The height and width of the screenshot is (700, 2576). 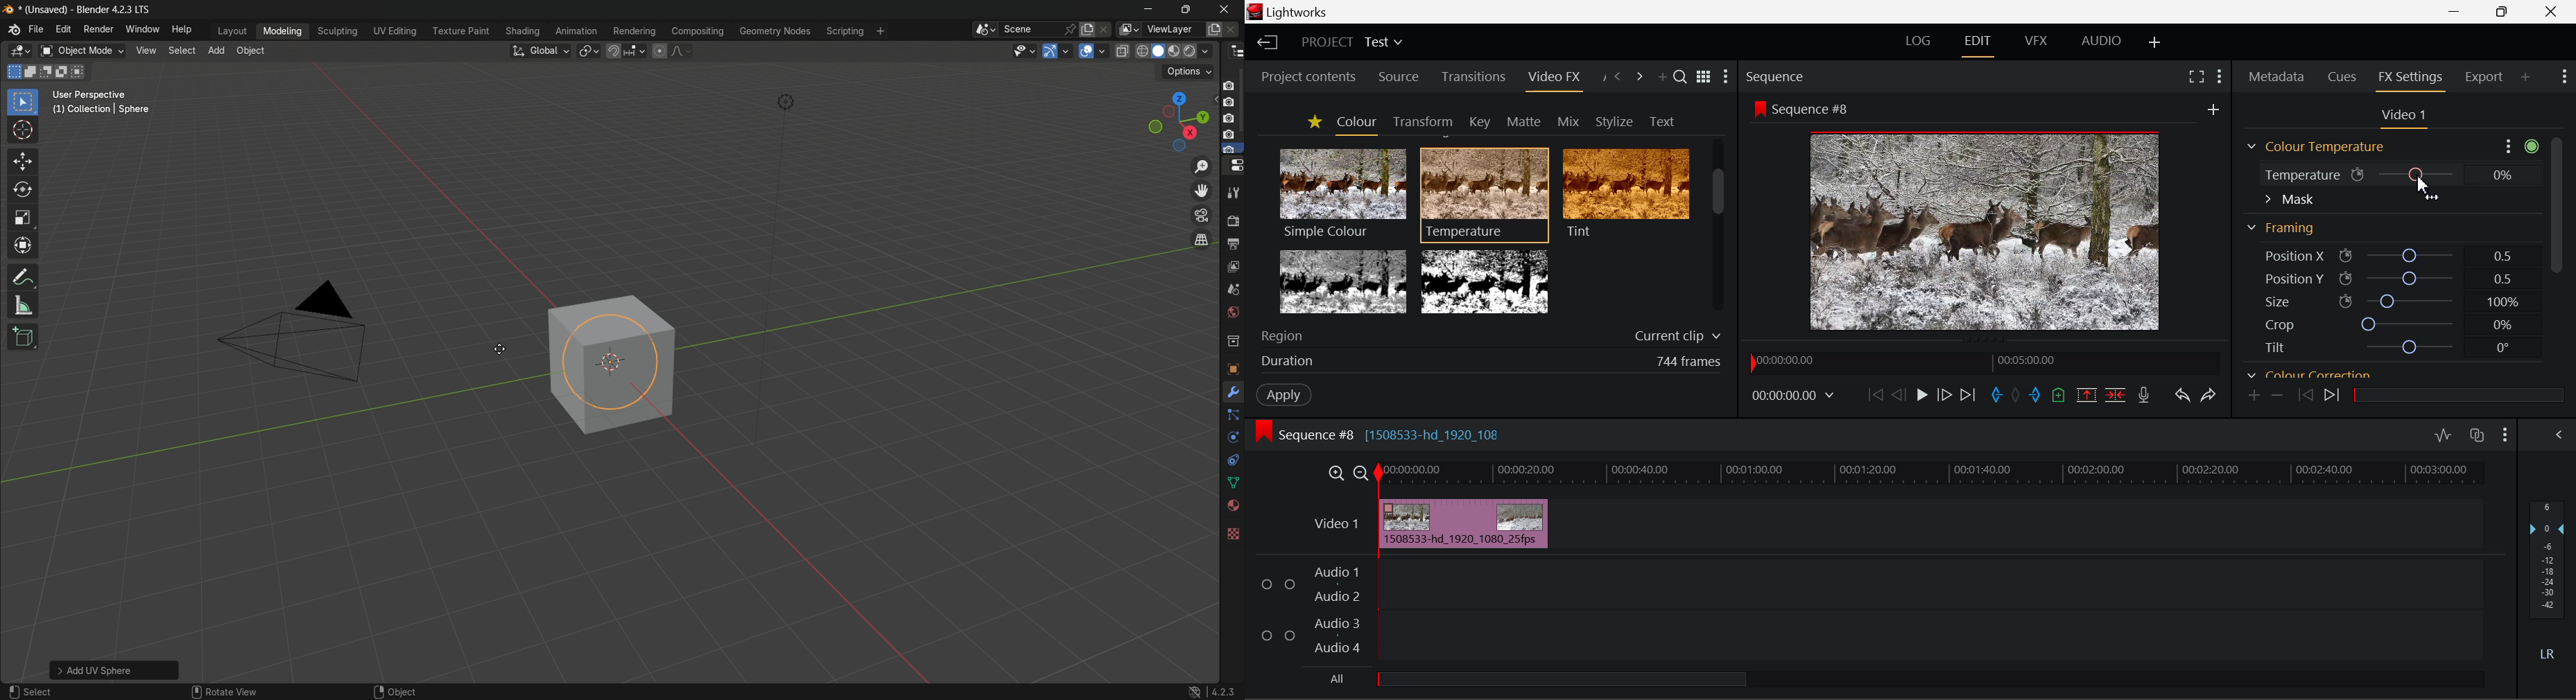 What do you see at coordinates (2501, 175) in the screenshot?
I see `0%` at bounding box center [2501, 175].